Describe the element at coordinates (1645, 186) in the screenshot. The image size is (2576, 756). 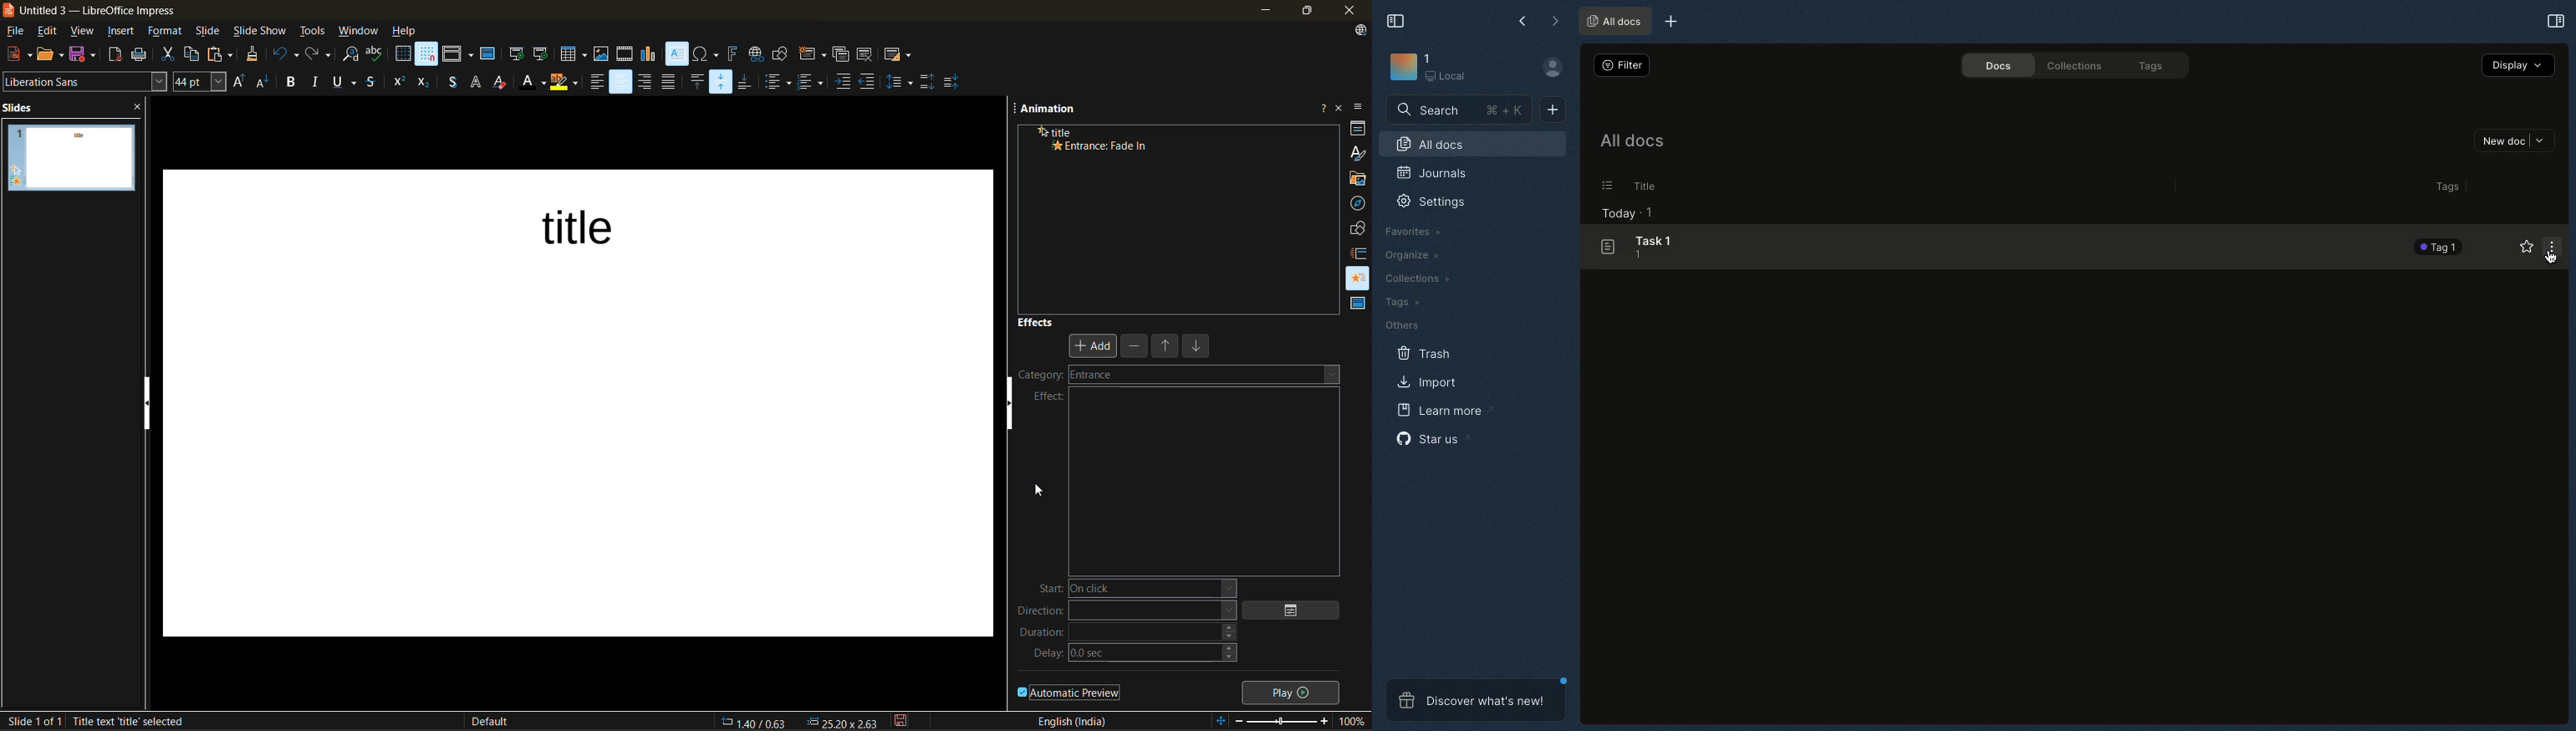
I see `Title` at that location.